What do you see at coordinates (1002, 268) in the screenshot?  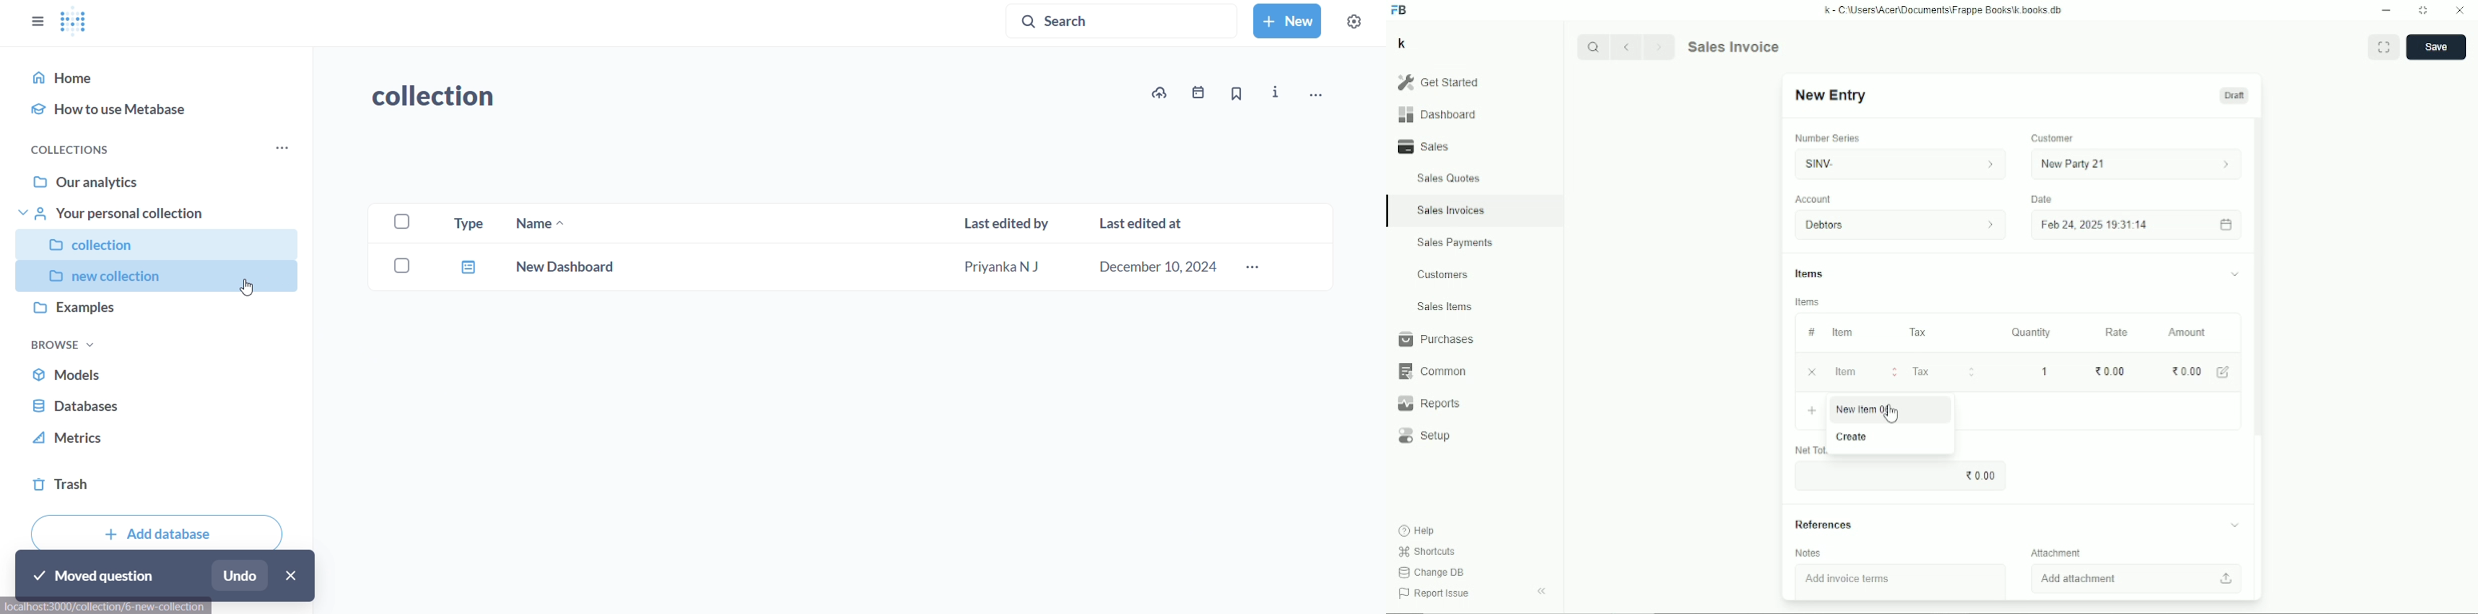 I see `Priyanka N J` at bounding box center [1002, 268].